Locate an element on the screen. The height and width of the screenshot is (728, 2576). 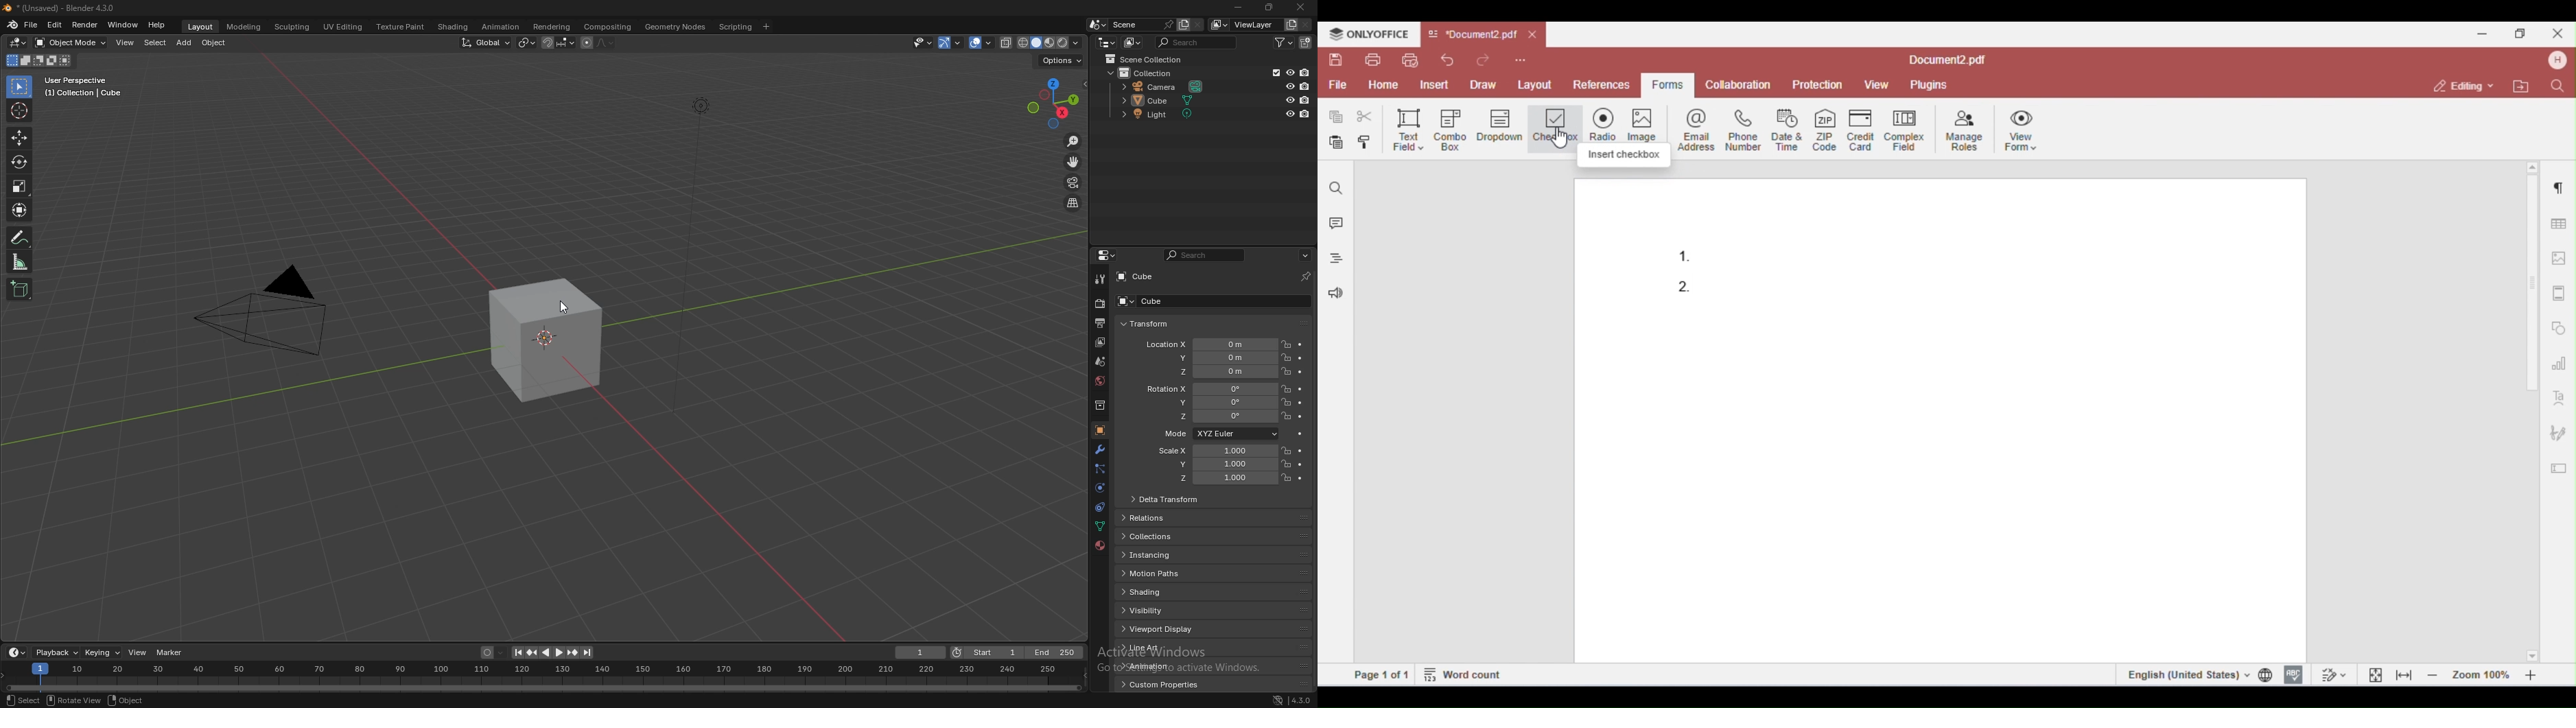
scroll bar is located at coordinates (1315, 484).